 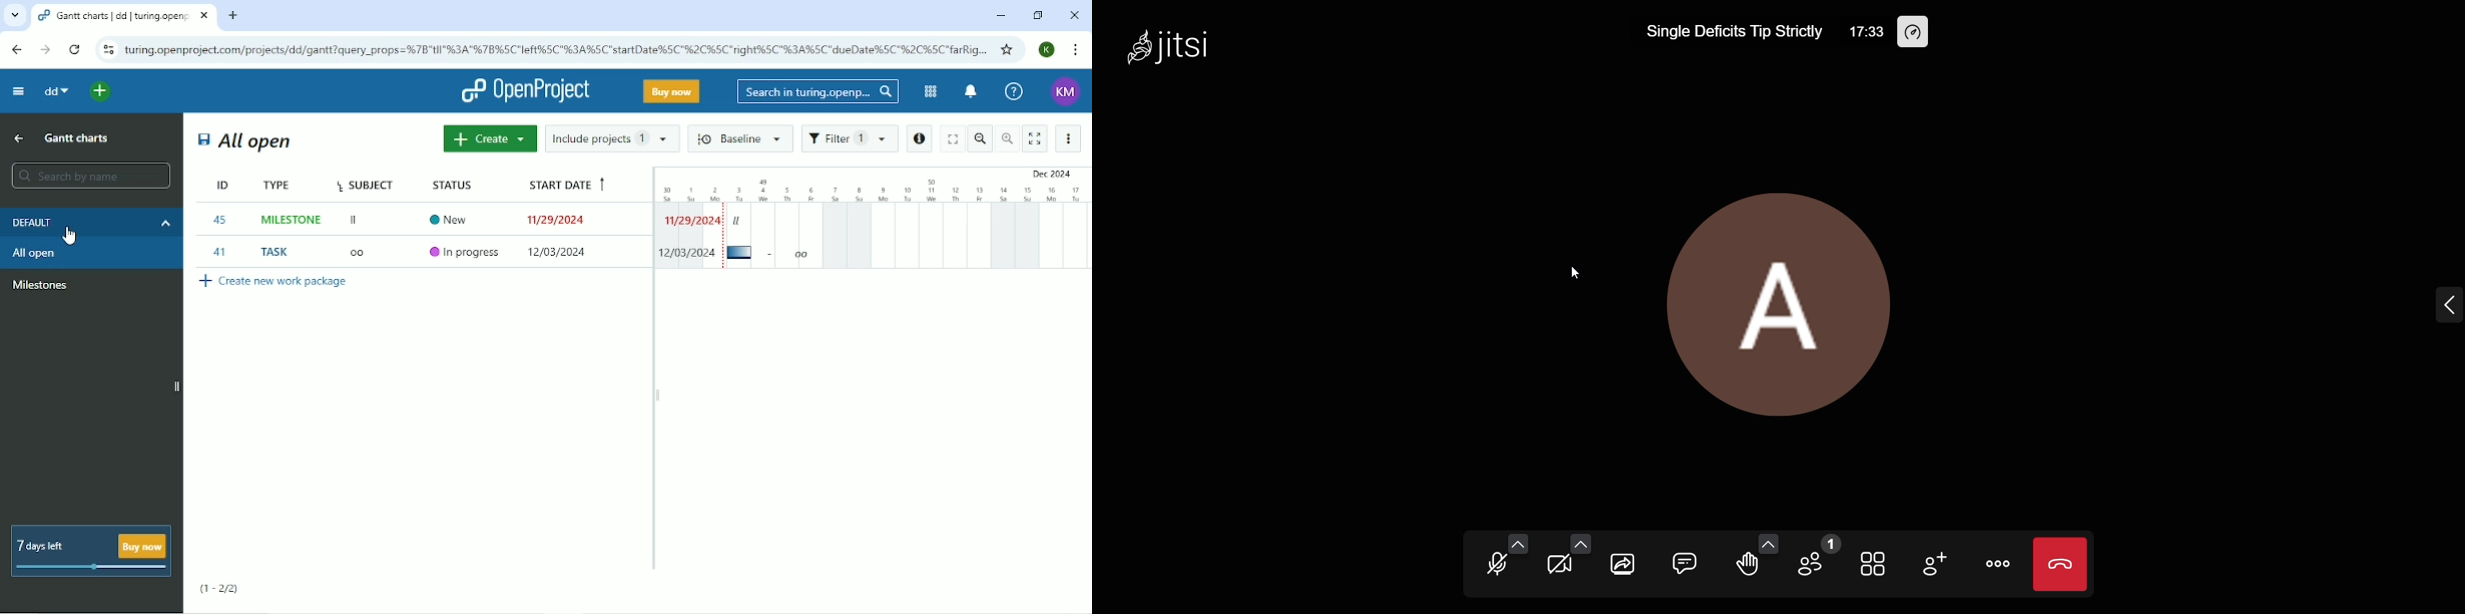 I want to click on start screen sharing, so click(x=1626, y=563).